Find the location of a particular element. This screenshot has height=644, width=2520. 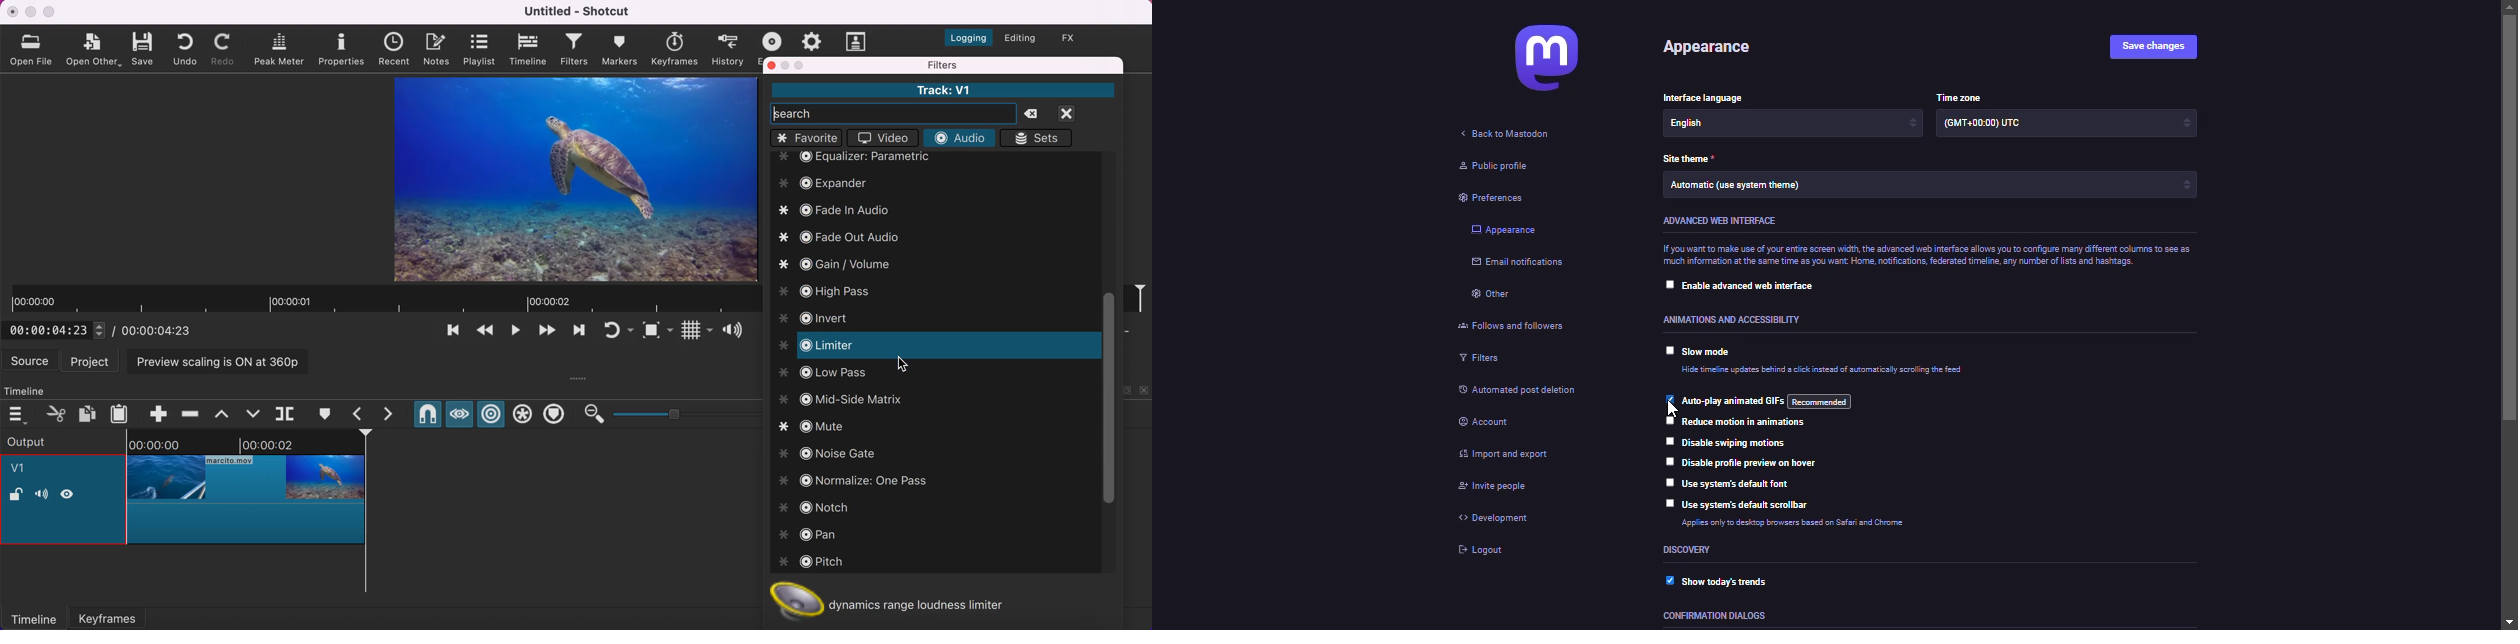

email notifications is located at coordinates (1525, 263).